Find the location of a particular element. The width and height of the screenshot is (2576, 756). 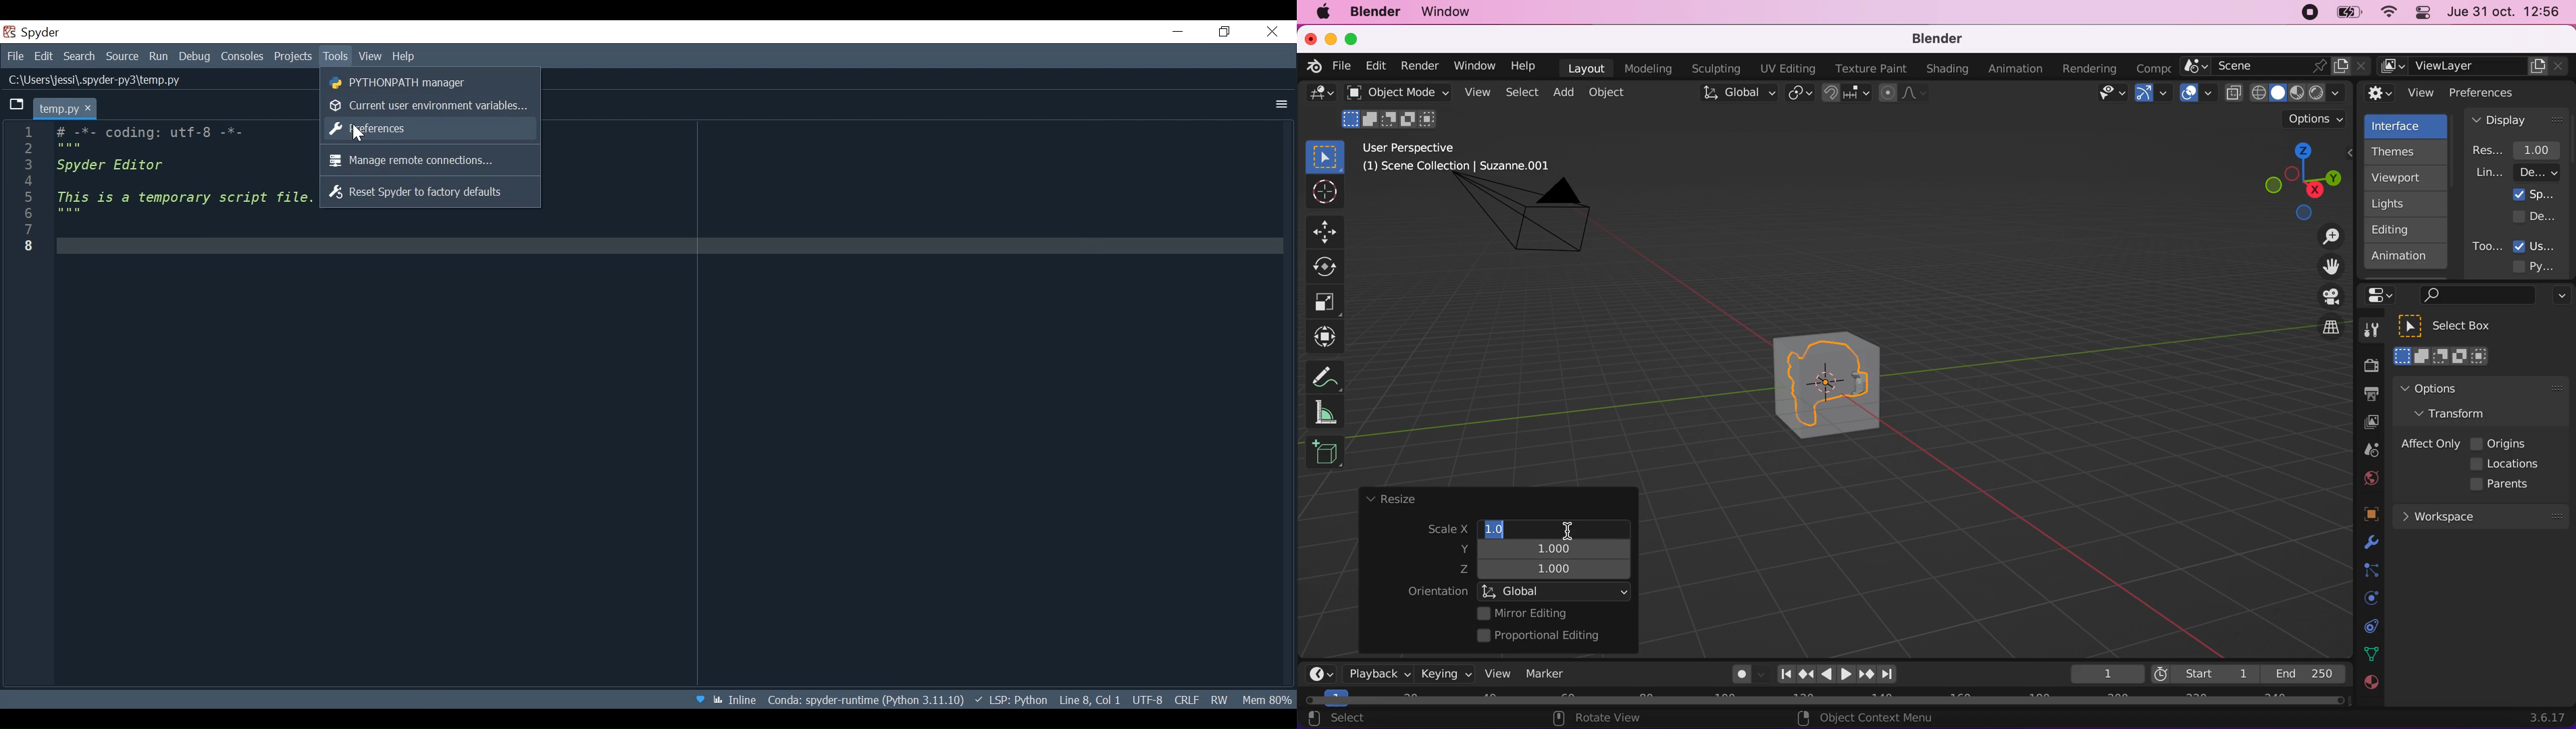

File Path is located at coordinates (97, 81).